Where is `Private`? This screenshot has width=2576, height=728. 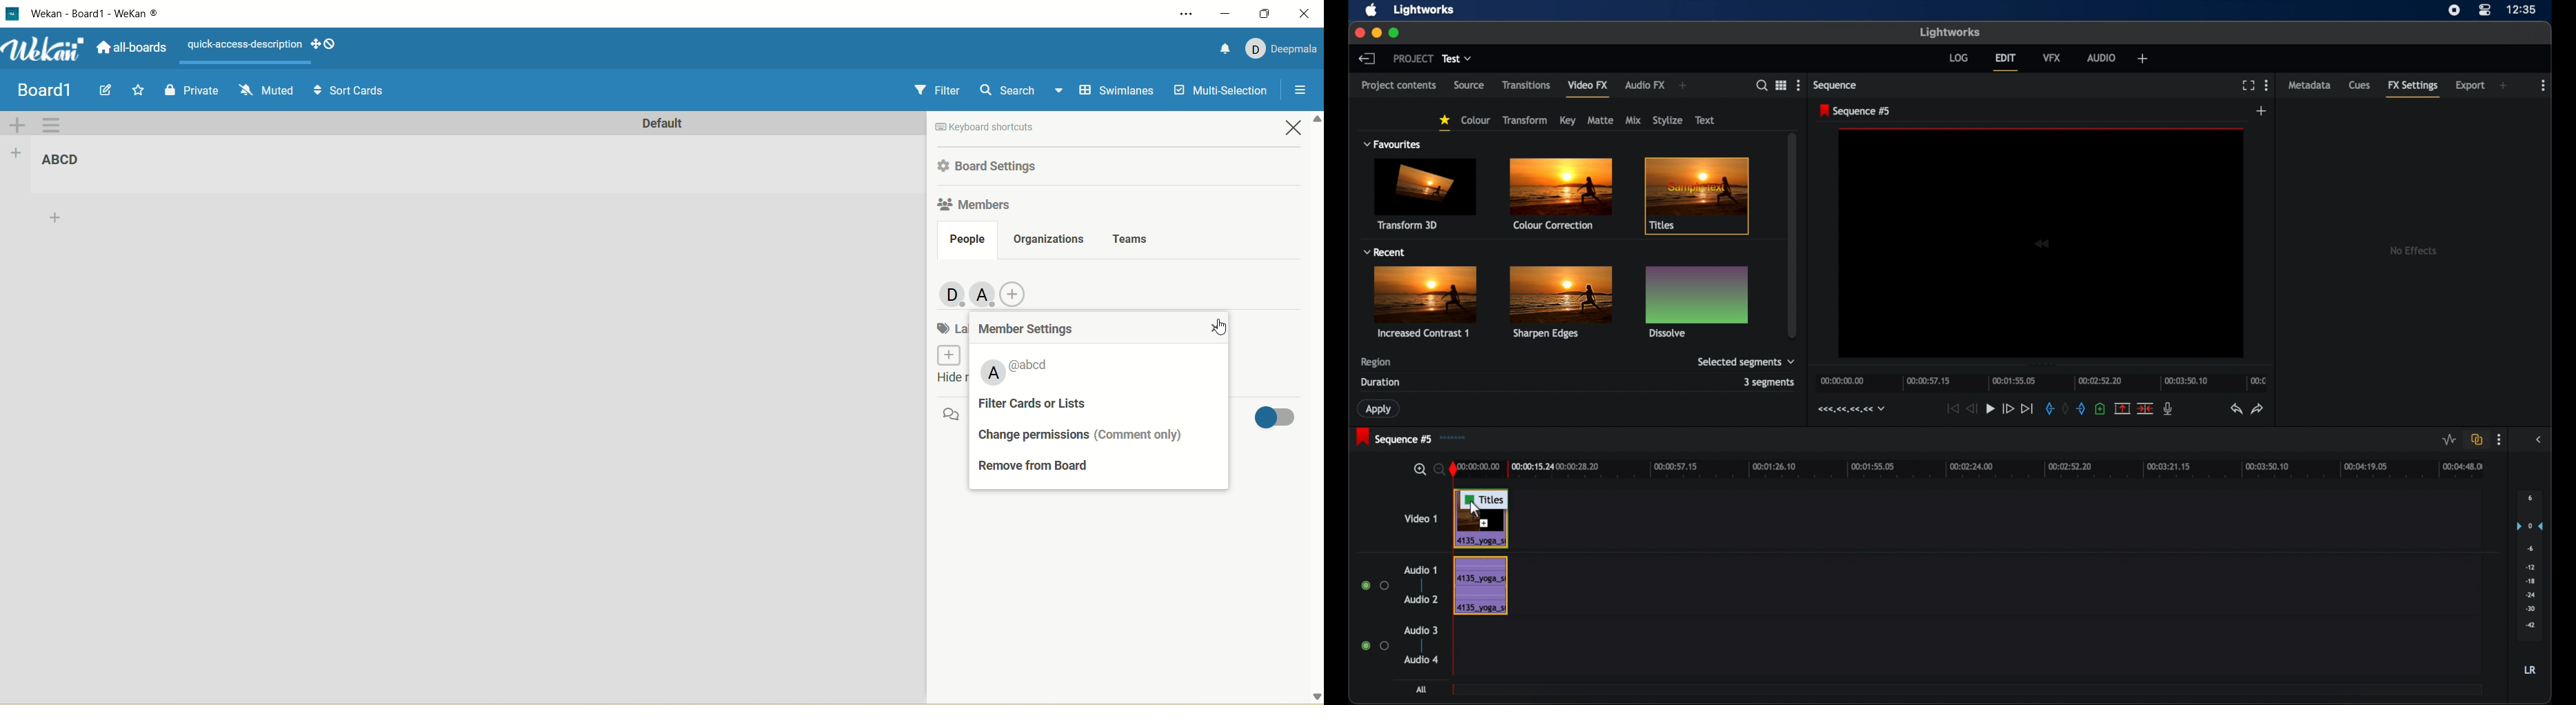
Private is located at coordinates (192, 89).